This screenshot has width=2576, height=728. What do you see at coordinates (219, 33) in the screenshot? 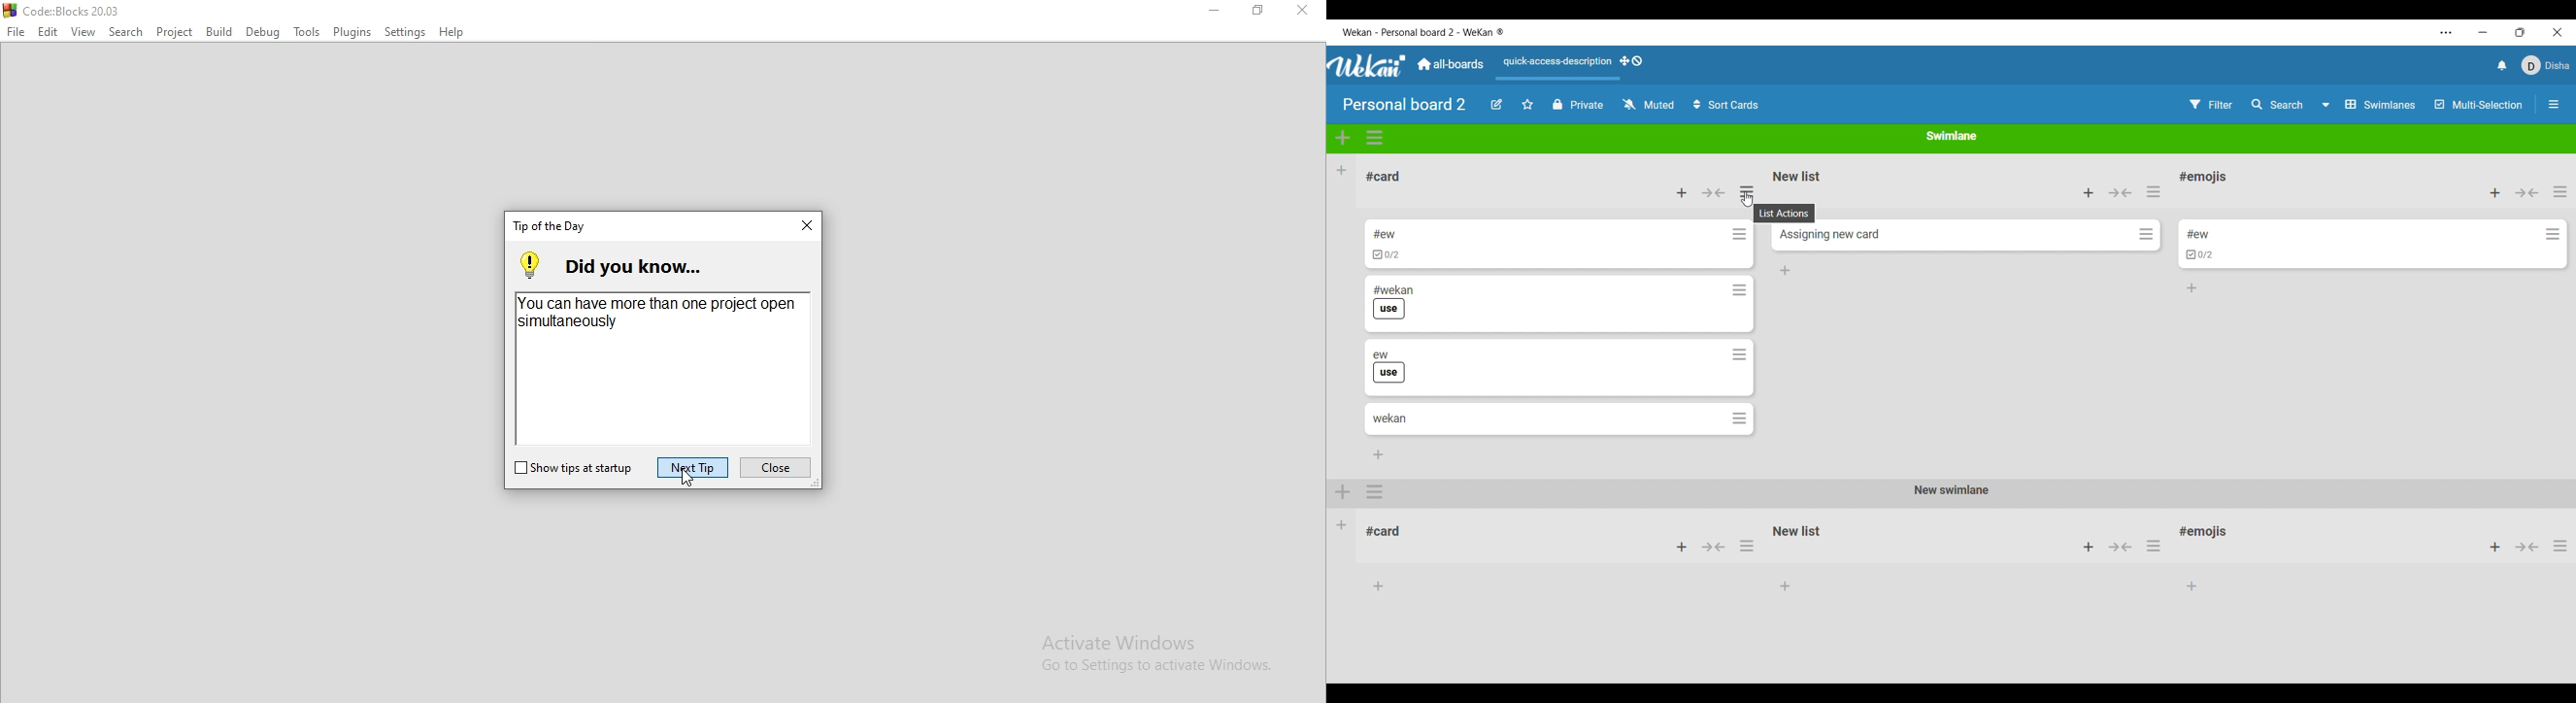
I see `Build ` at bounding box center [219, 33].